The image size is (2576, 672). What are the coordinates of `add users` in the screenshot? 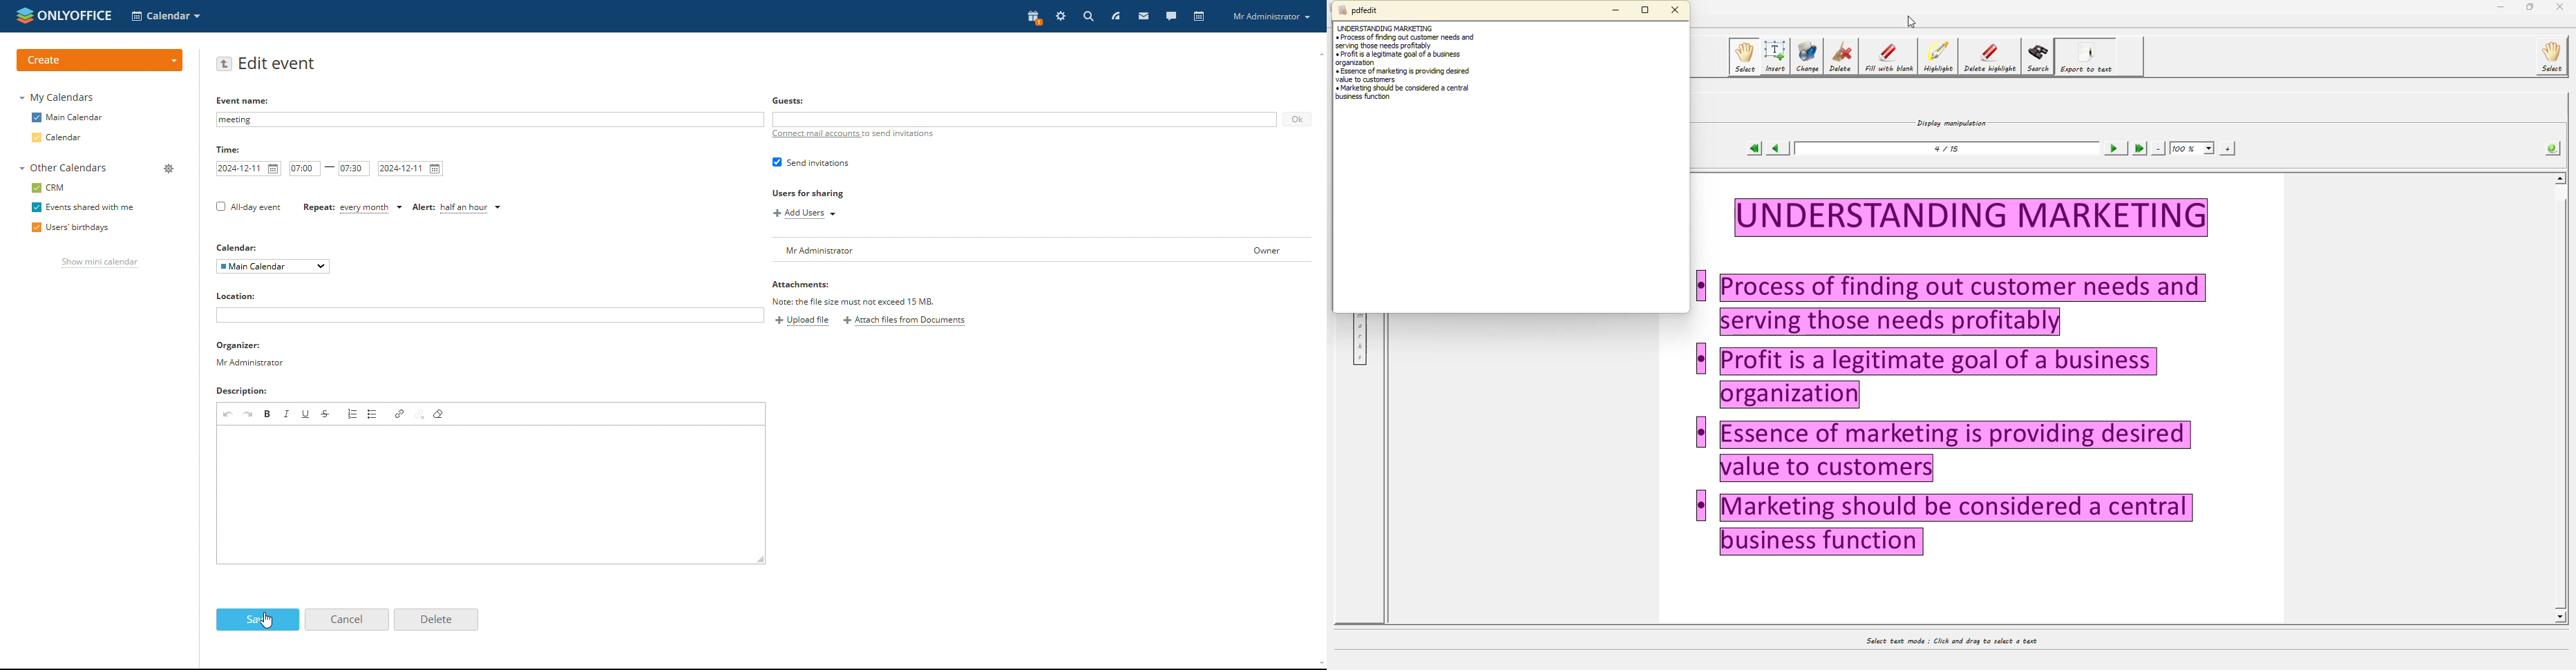 It's located at (805, 214).